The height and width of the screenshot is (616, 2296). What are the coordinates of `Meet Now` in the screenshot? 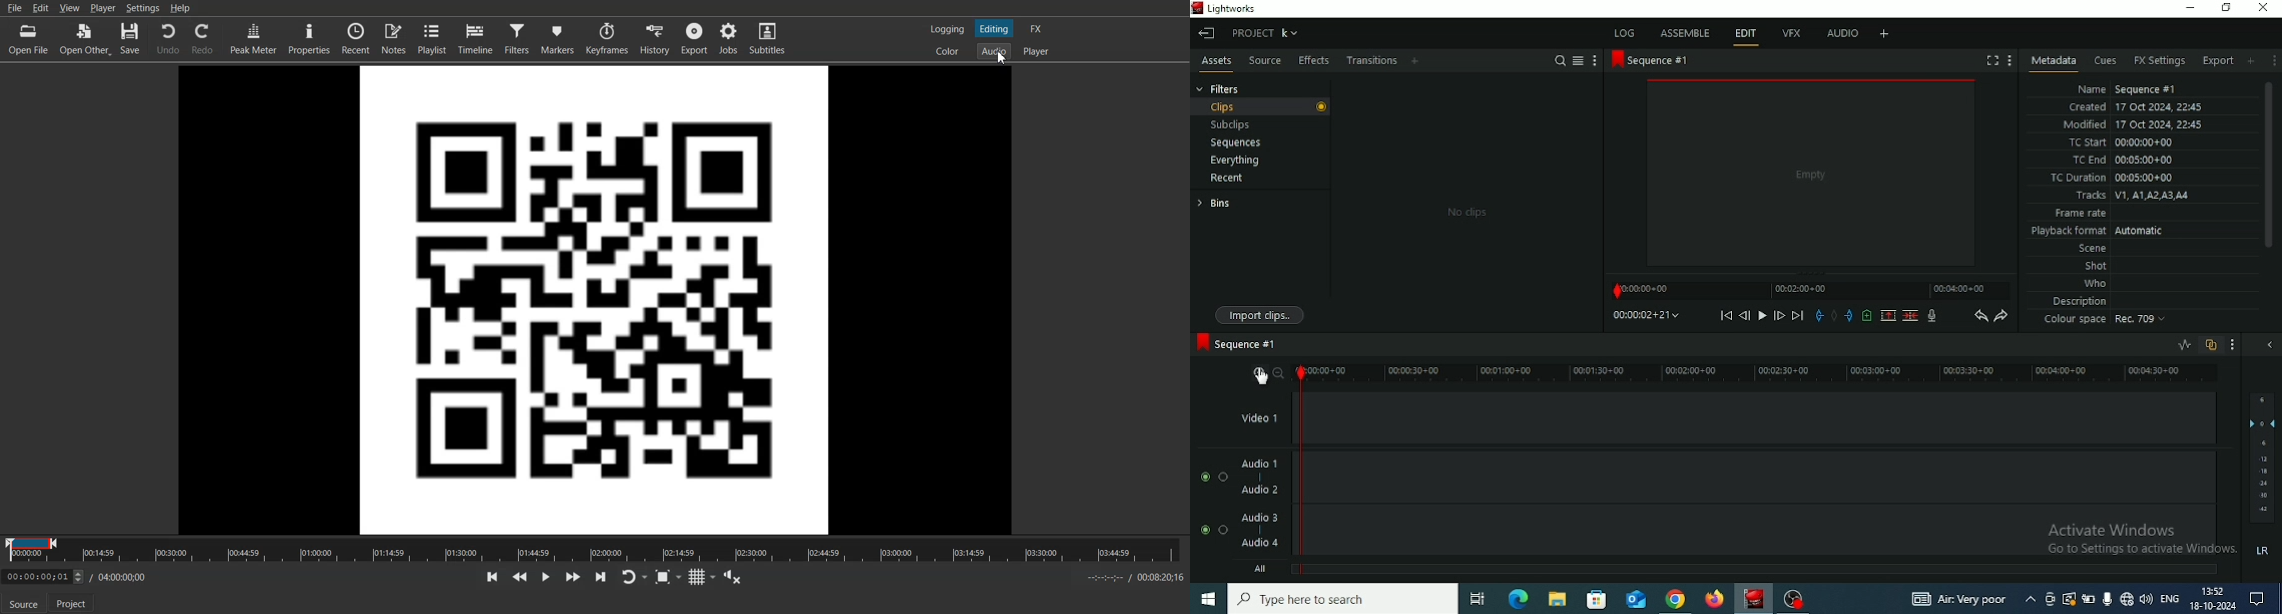 It's located at (2050, 600).